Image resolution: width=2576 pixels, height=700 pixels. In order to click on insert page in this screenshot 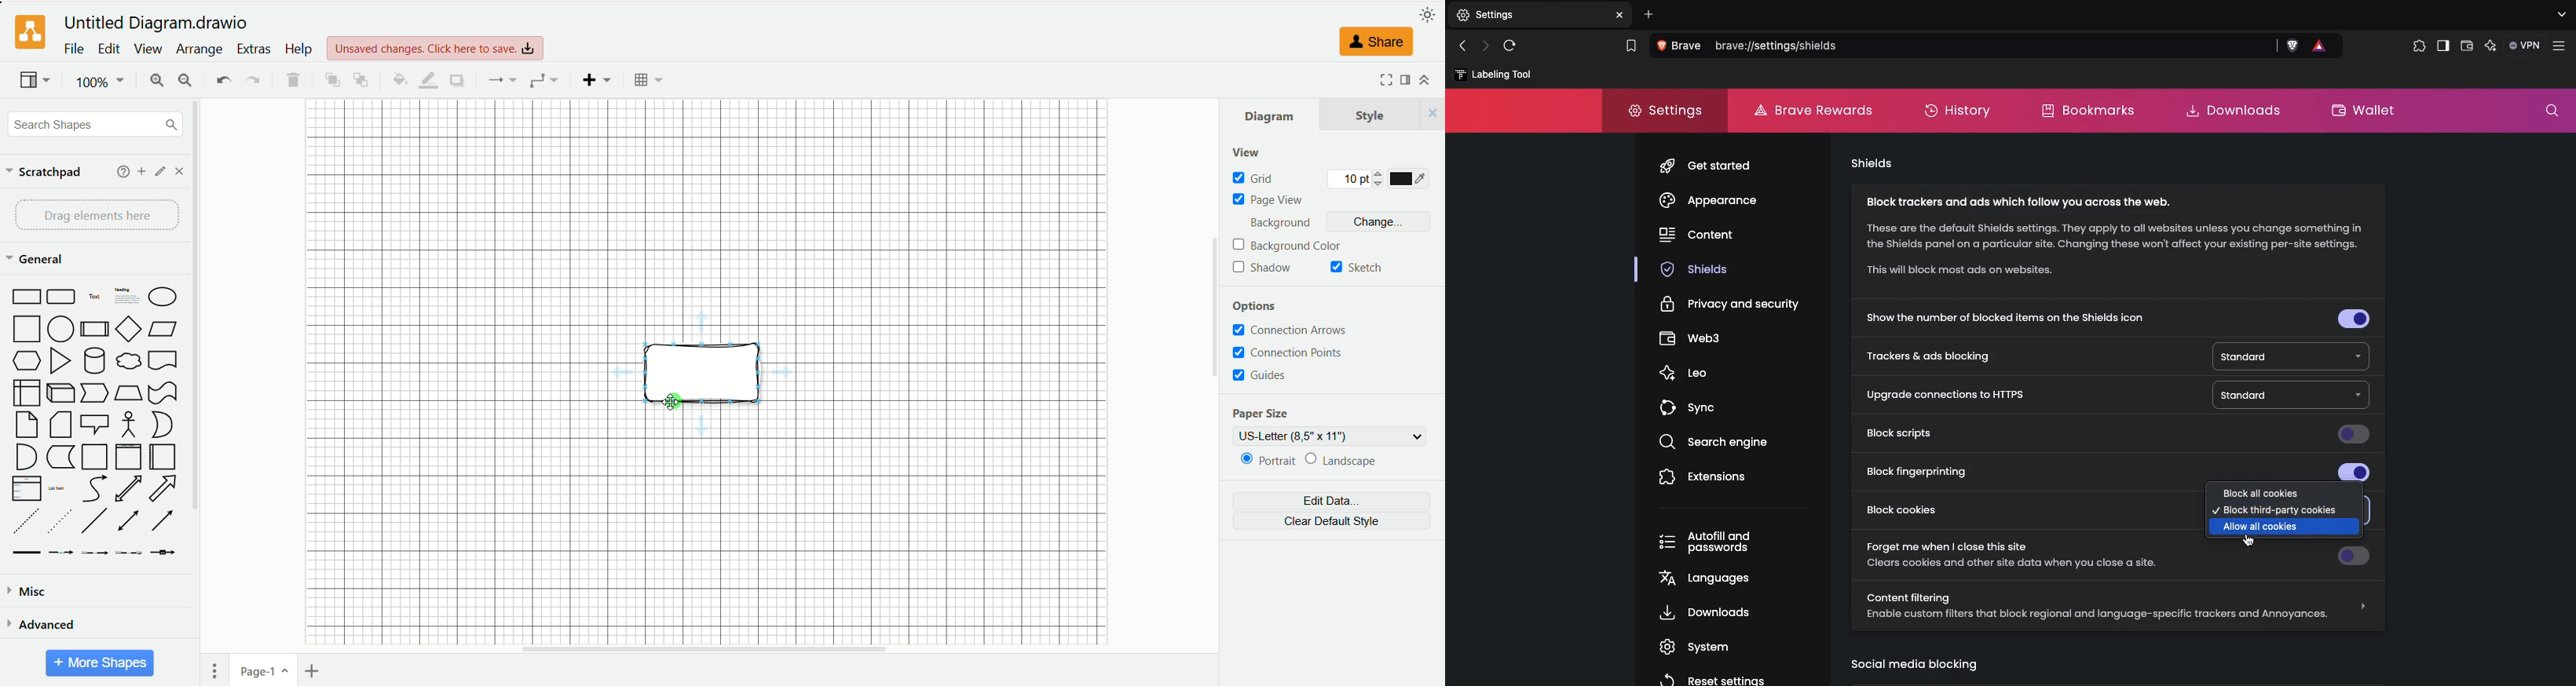, I will do `click(315, 671)`.